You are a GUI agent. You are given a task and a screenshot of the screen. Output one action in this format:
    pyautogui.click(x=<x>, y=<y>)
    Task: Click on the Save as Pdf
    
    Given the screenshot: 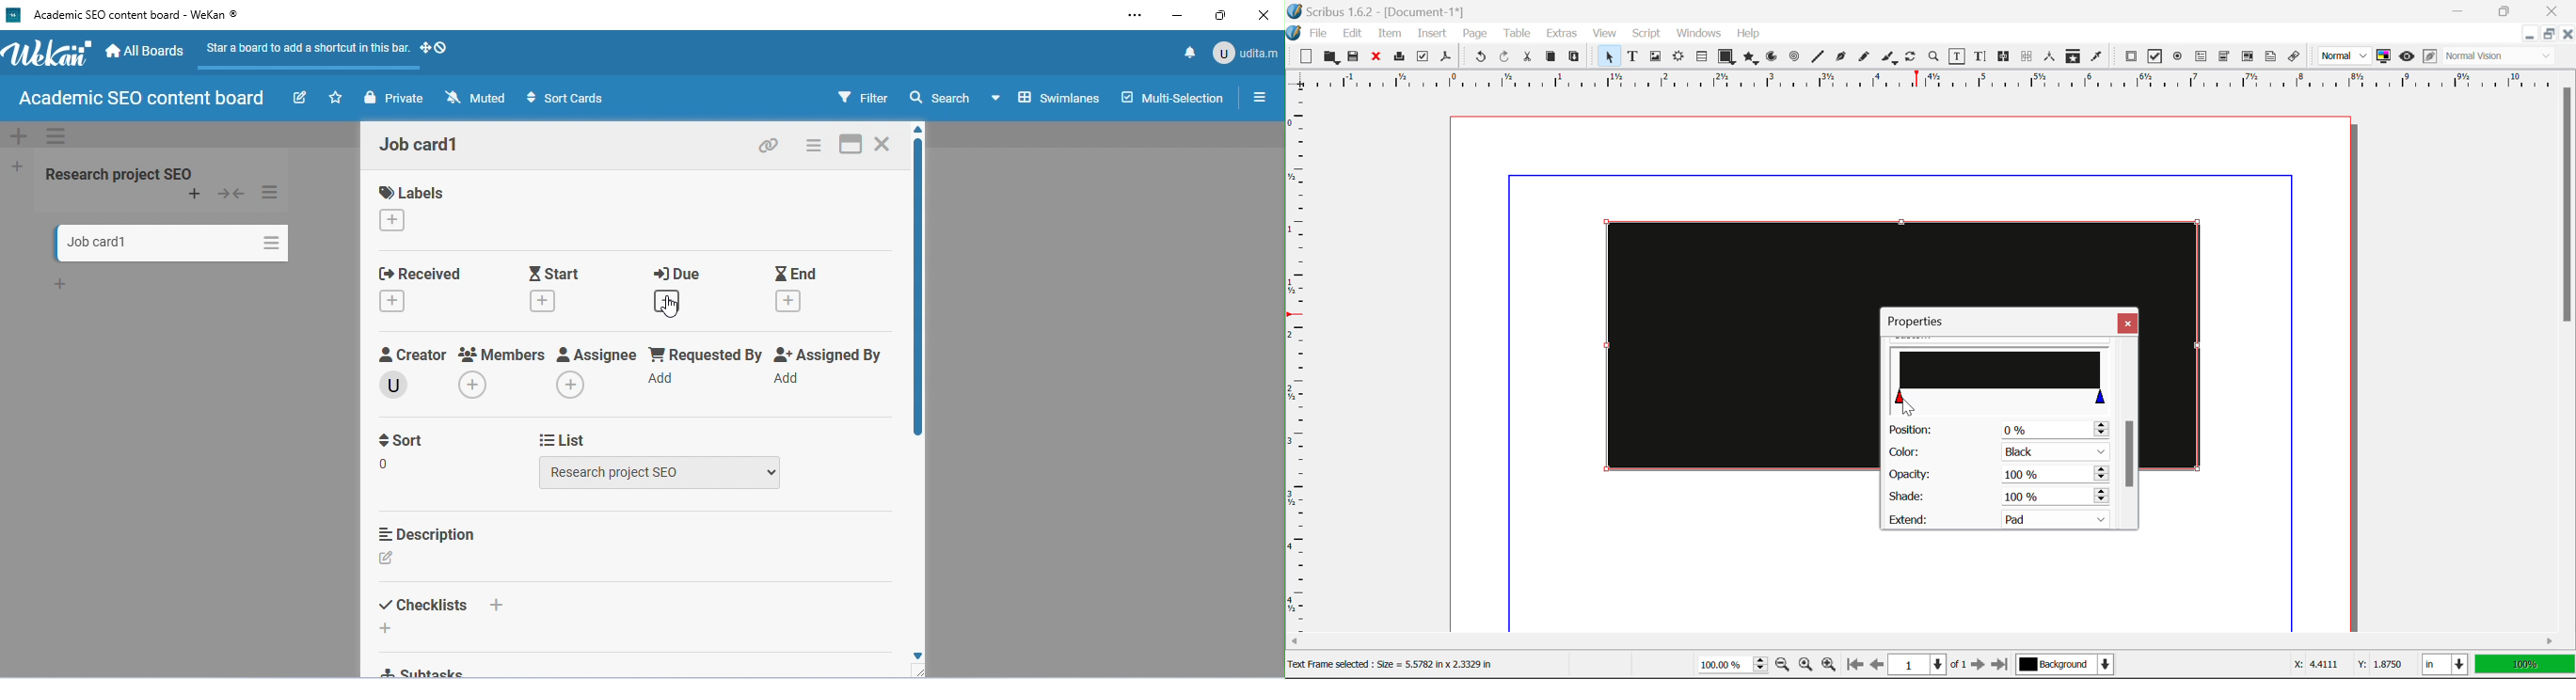 What is the action you would take?
    pyautogui.click(x=1446, y=58)
    